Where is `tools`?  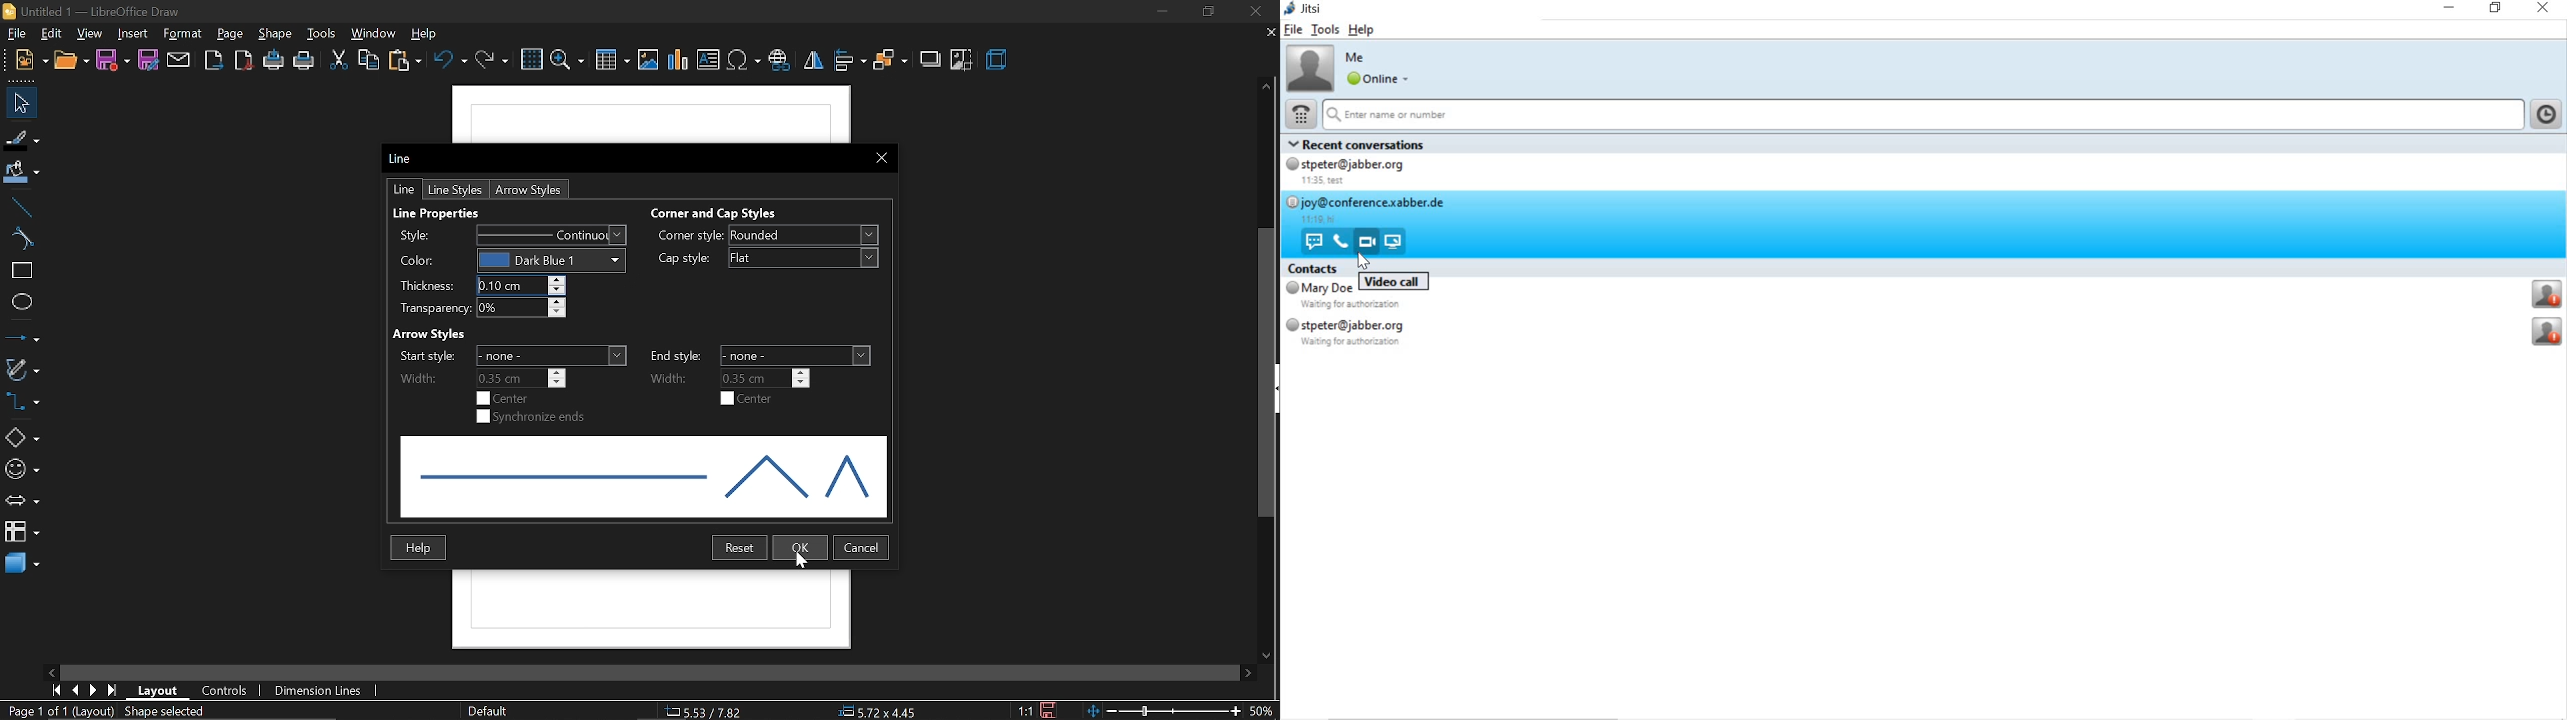 tools is located at coordinates (324, 34).